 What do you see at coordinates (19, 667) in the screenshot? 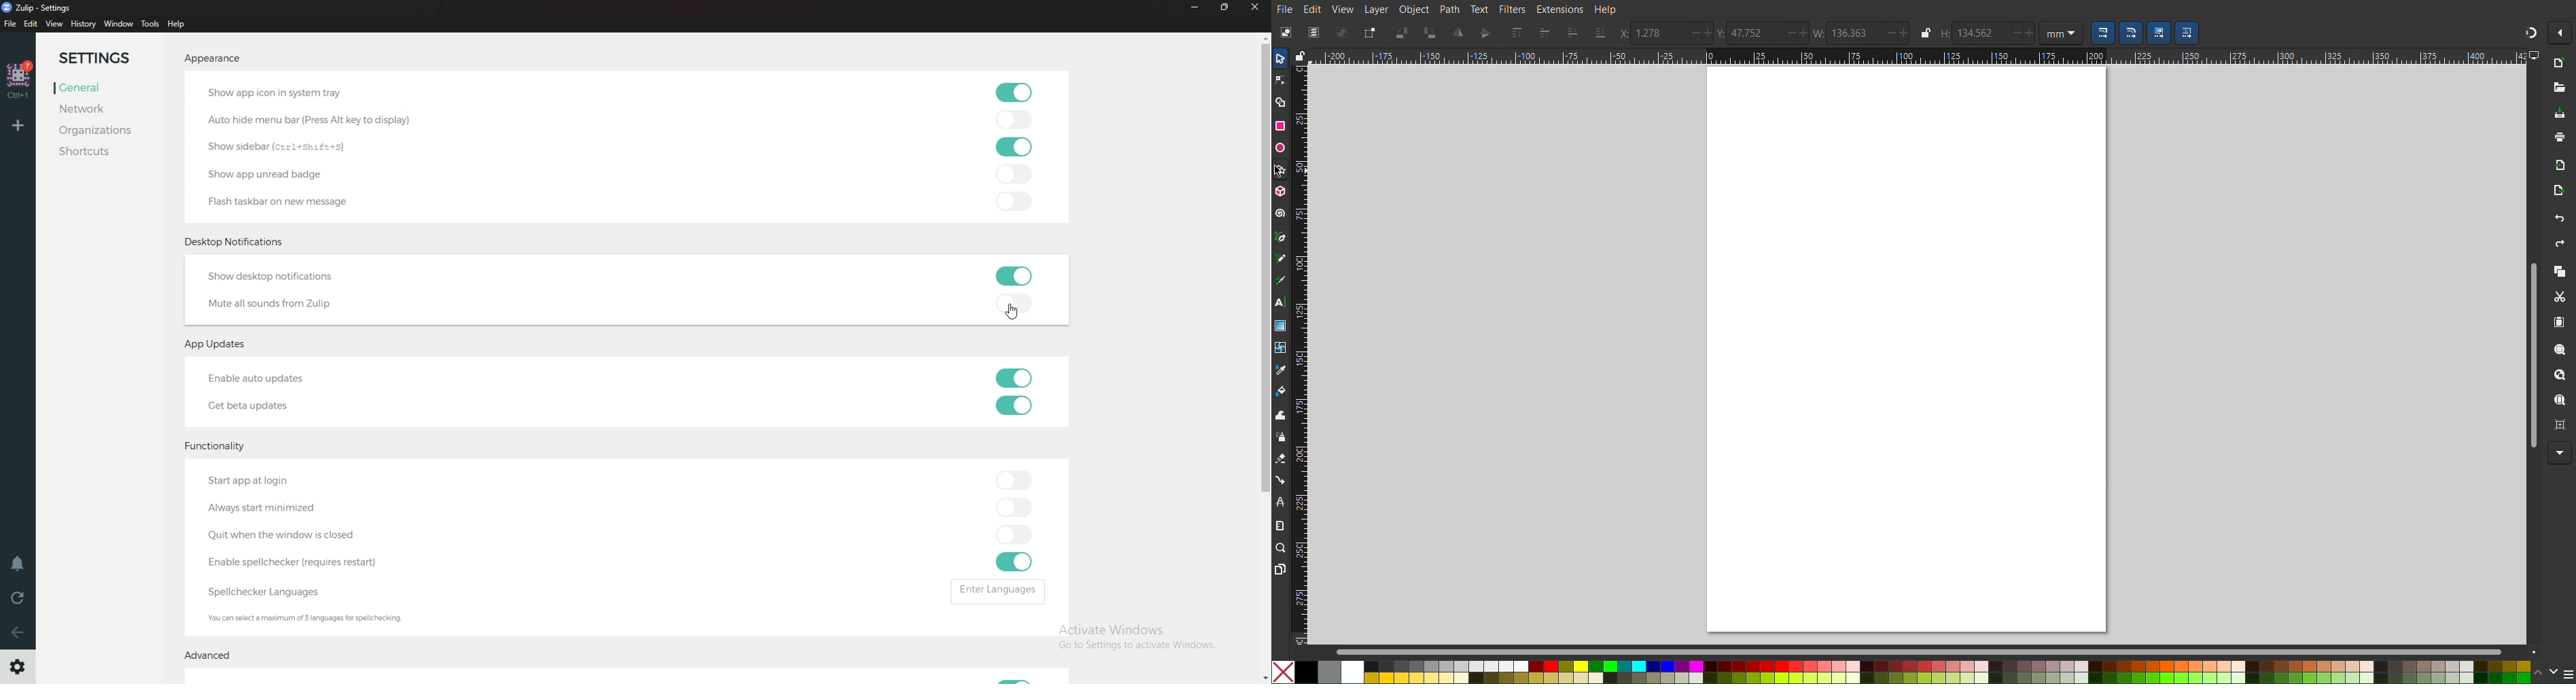
I see `settings` at bounding box center [19, 667].